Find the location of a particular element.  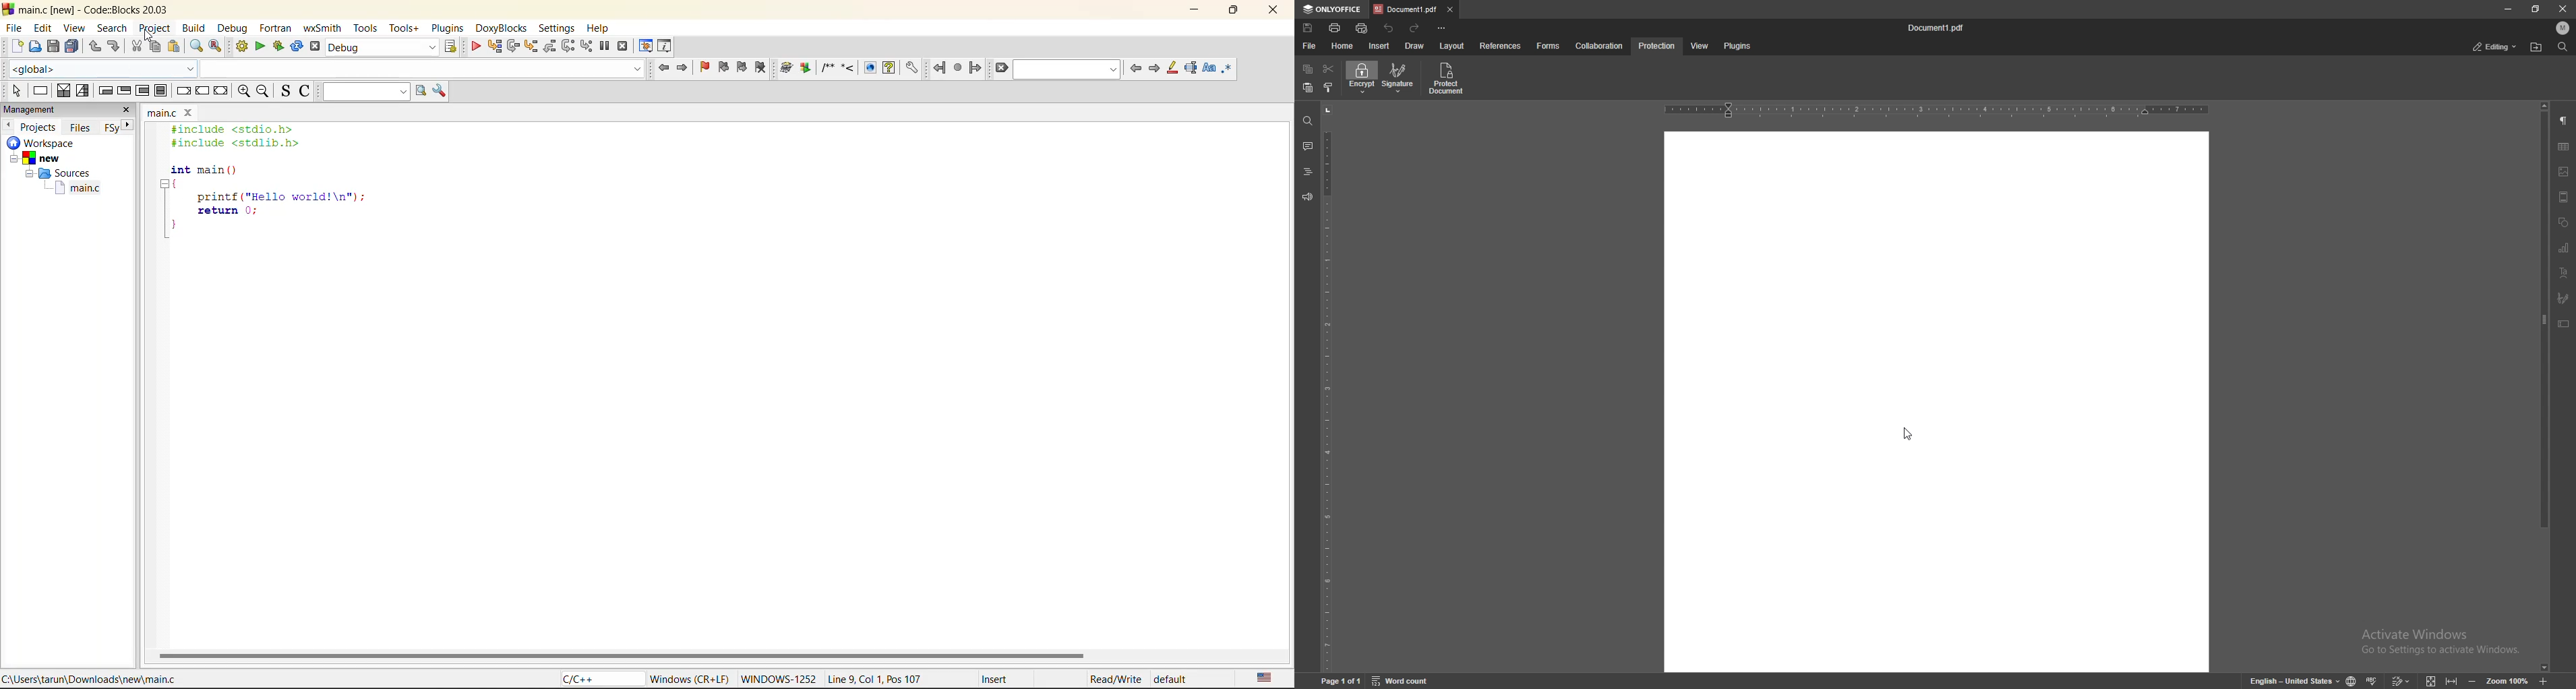

build and run is located at coordinates (279, 46).